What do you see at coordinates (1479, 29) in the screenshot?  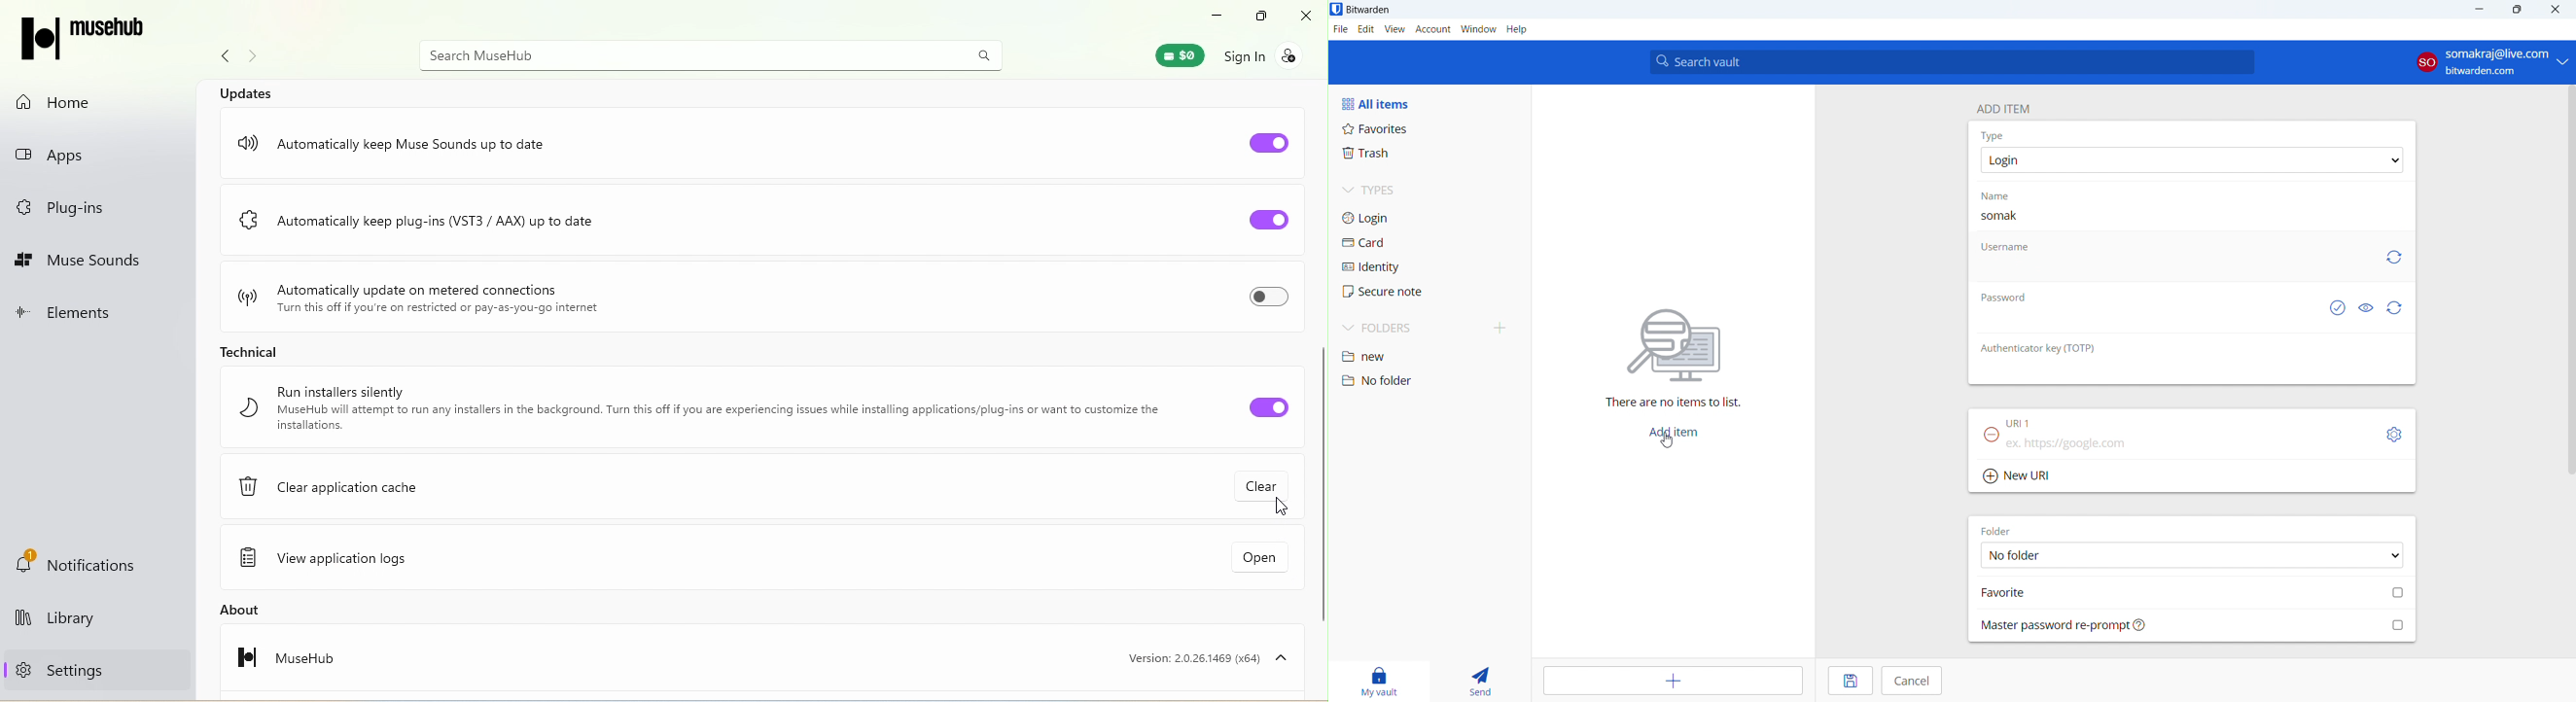 I see `window` at bounding box center [1479, 29].